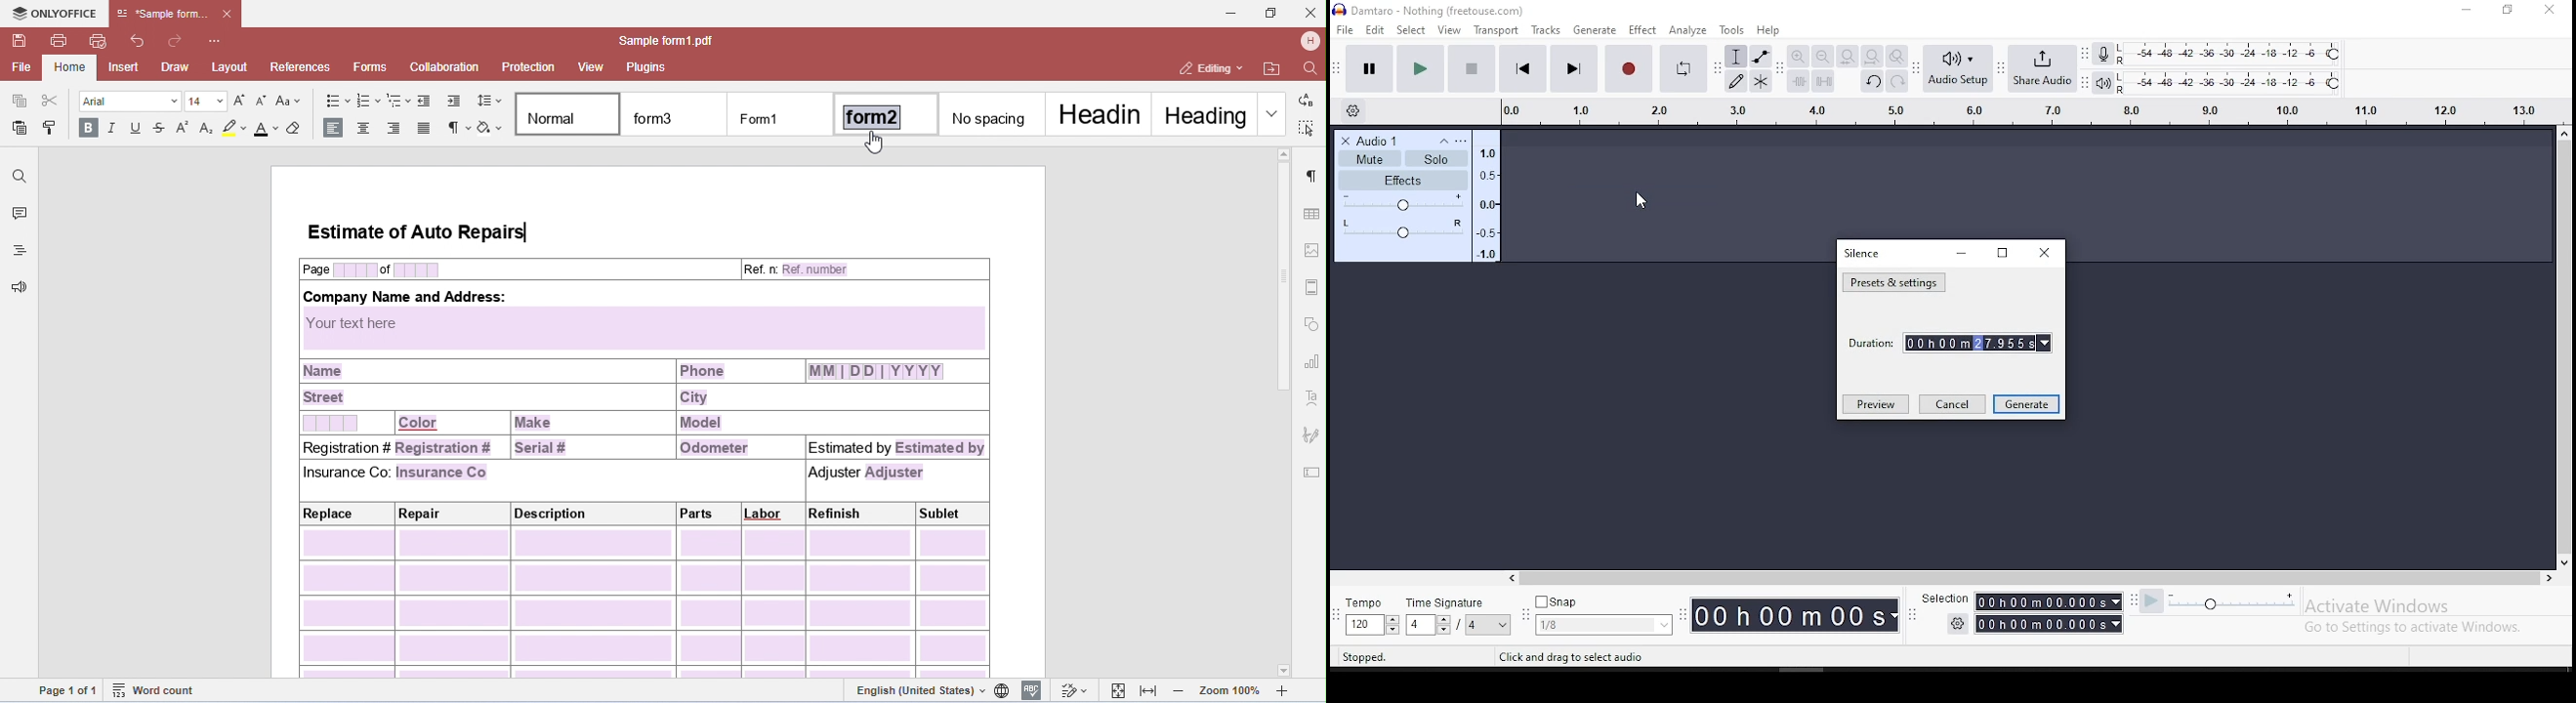 Image resolution: width=2576 pixels, height=728 pixels. I want to click on share audio, so click(2043, 69).